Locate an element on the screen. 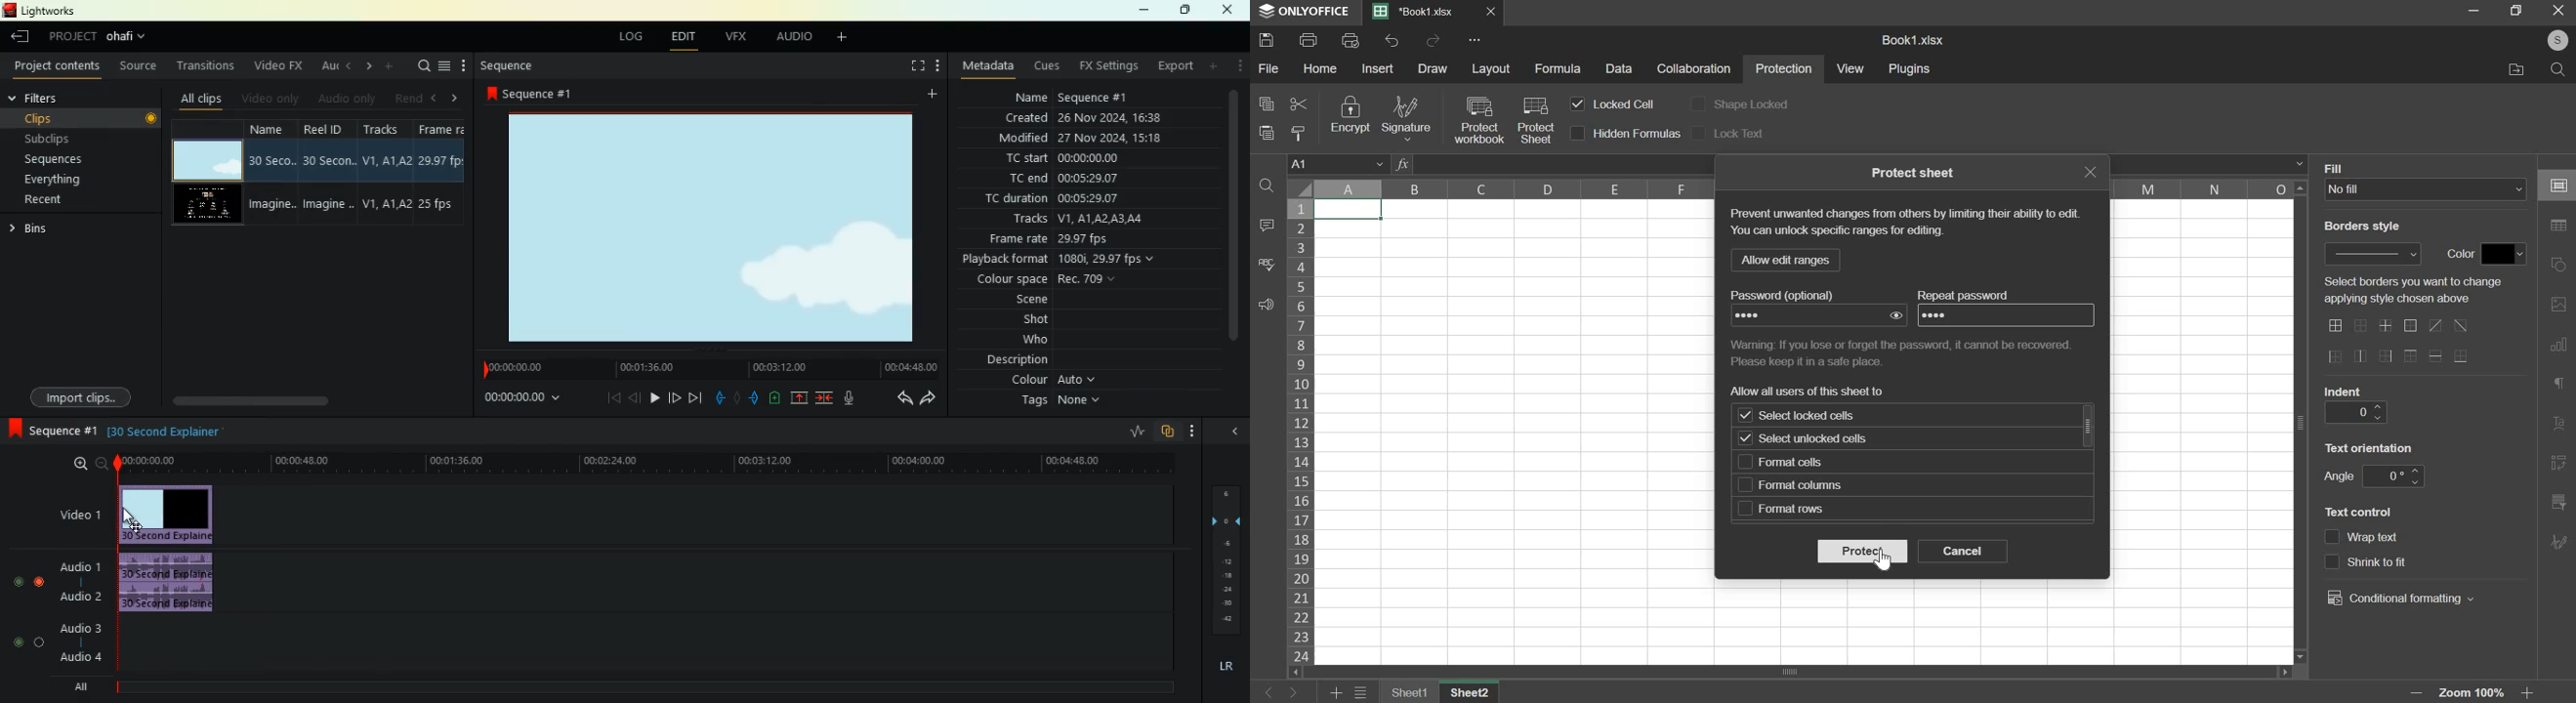 The height and width of the screenshot is (728, 2576). sheet is located at coordinates (1411, 692).